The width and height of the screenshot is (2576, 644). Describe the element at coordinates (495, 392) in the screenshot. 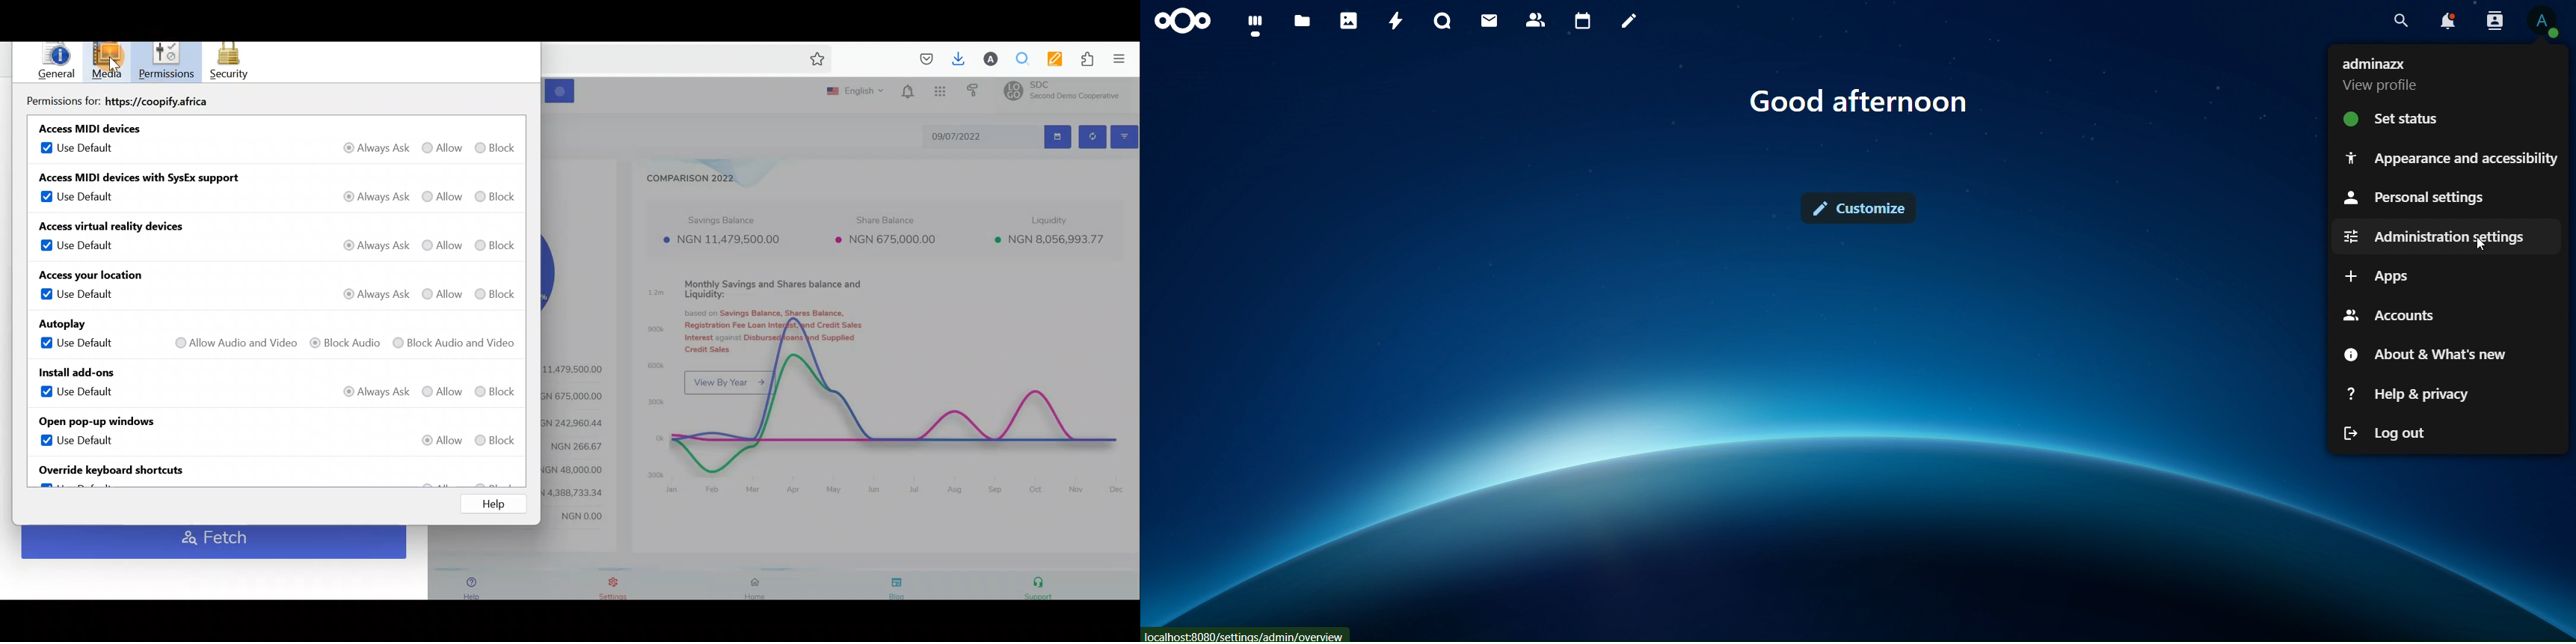

I see `Block` at that location.